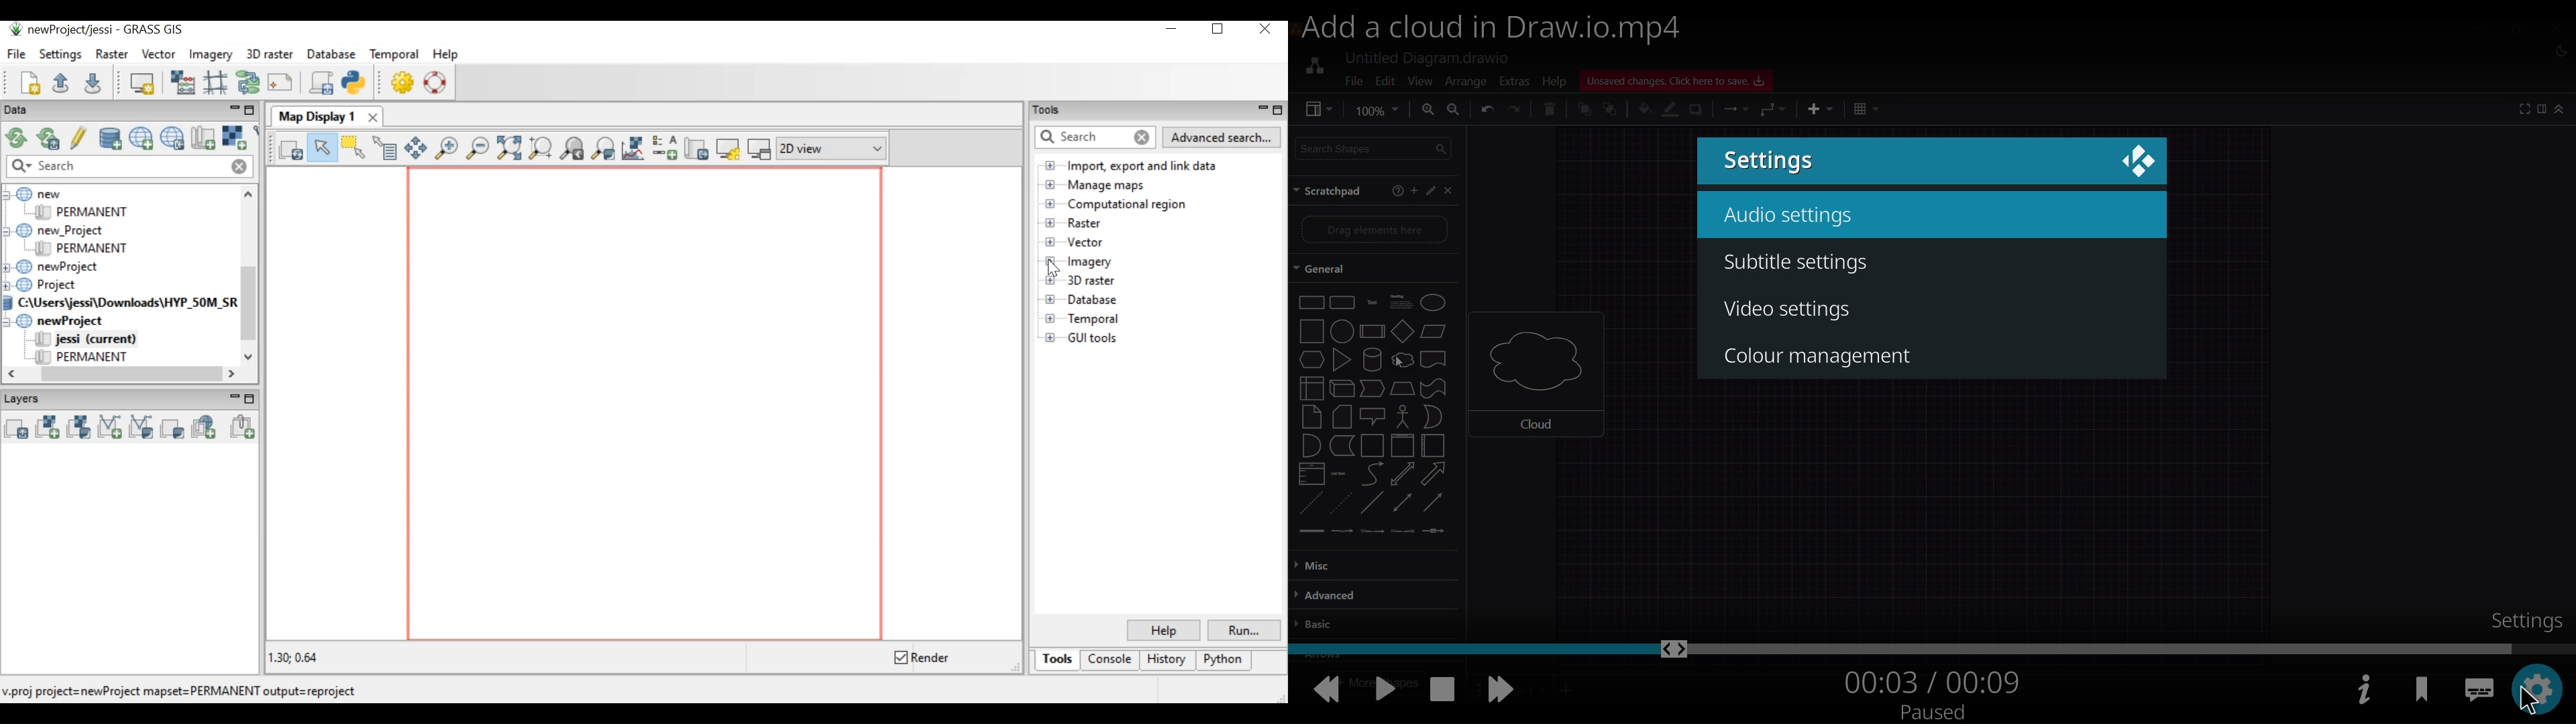 Image resolution: width=2576 pixels, height=728 pixels. I want to click on Add a cloud in Draw.io.mp4, so click(1500, 28).